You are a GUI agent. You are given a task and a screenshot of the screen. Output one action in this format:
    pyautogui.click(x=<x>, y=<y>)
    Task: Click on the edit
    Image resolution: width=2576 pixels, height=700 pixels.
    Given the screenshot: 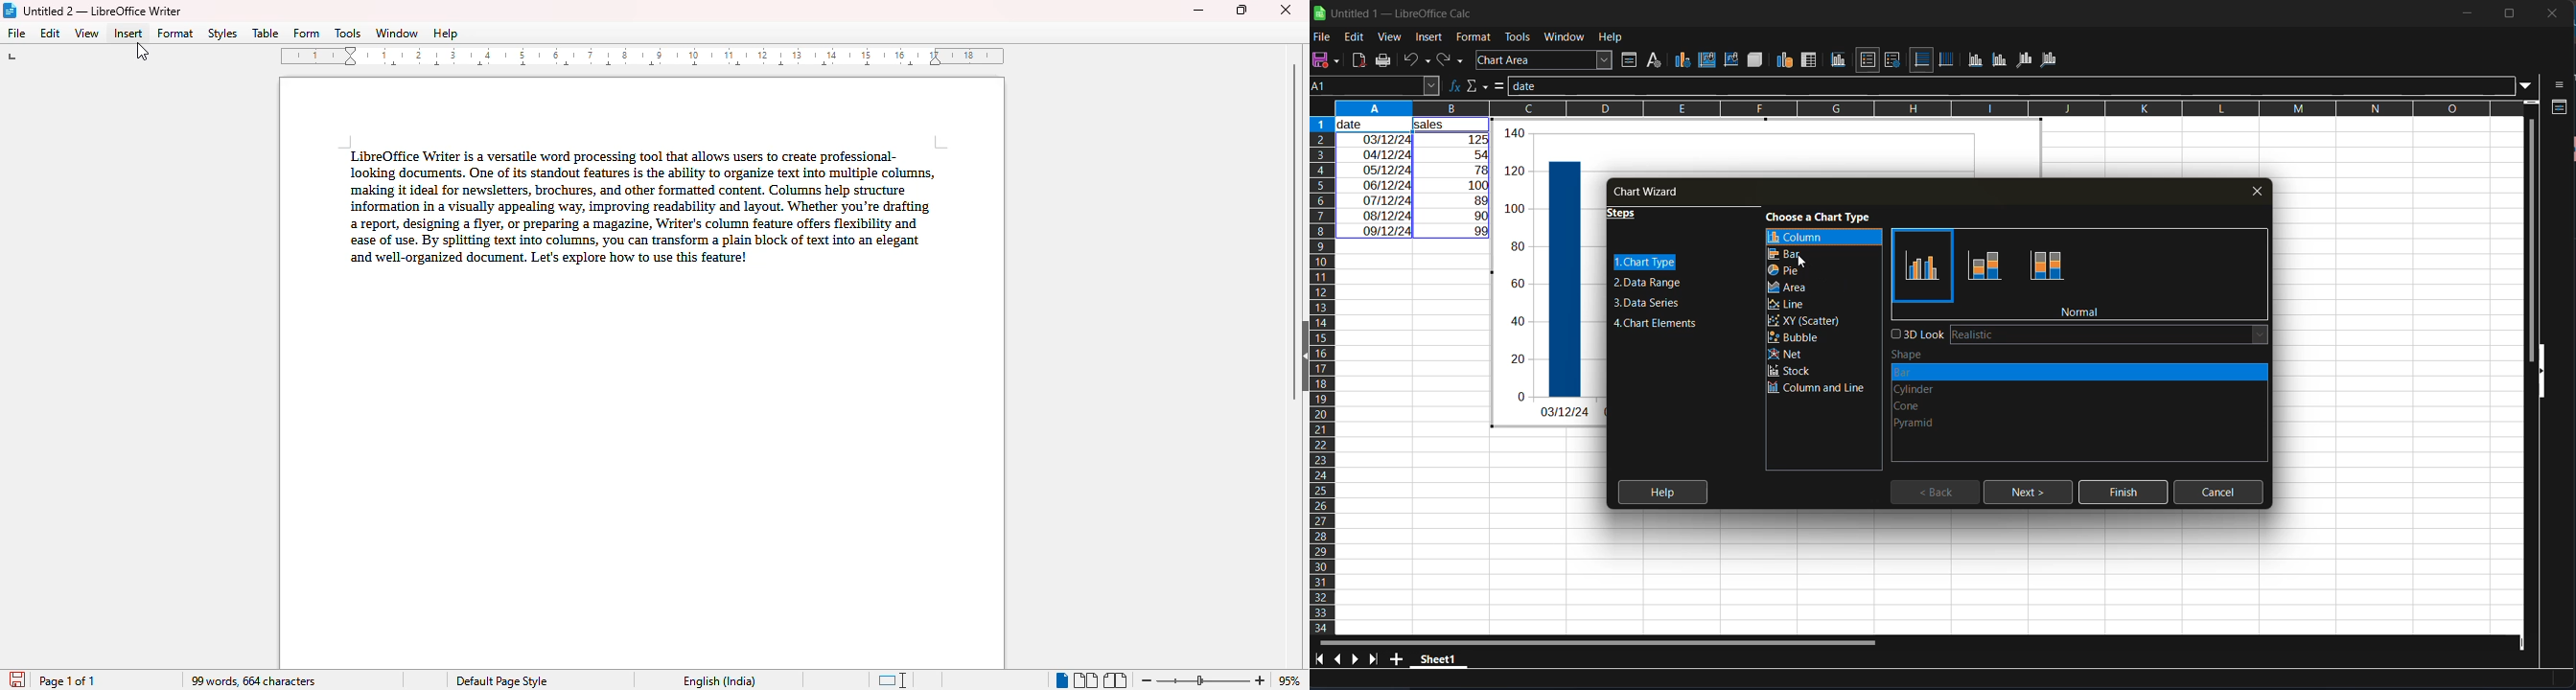 What is the action you would take?
    pyautogui.click(x=52, y=33)
    